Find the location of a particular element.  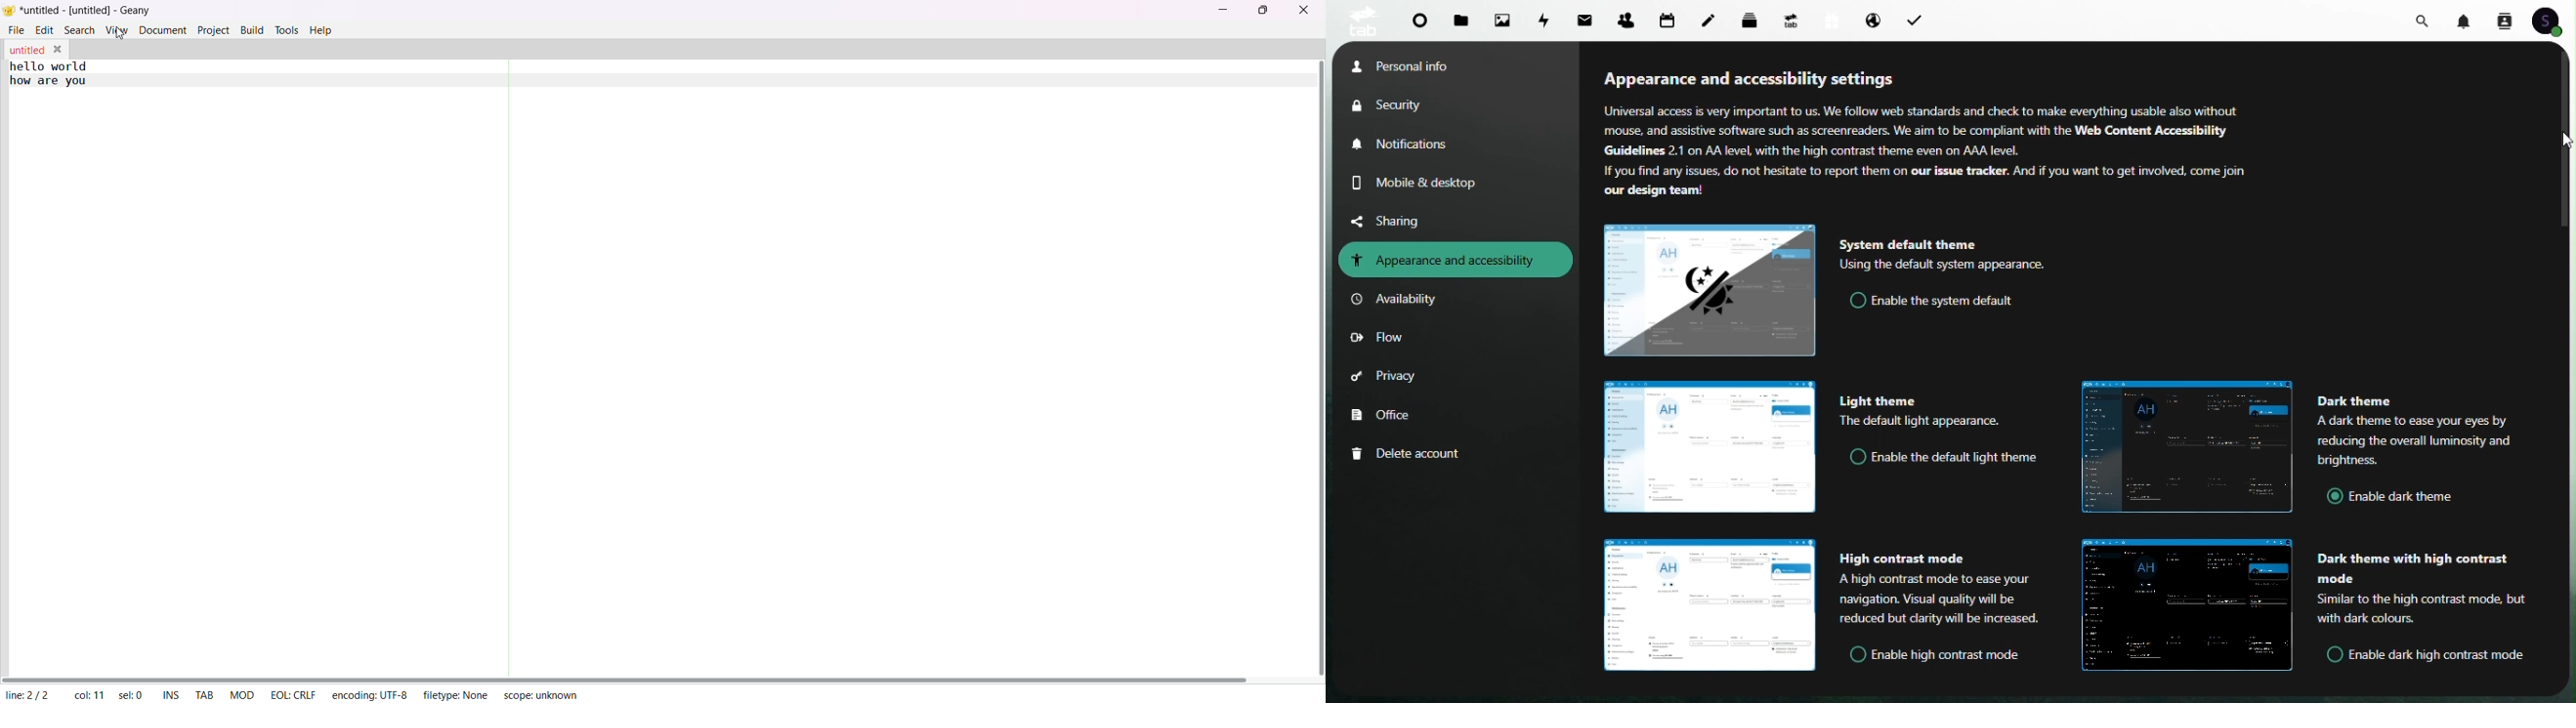

2.1 on AA level, with the high contrast theme even on AAA level. is located at coordinates (1845, 150).